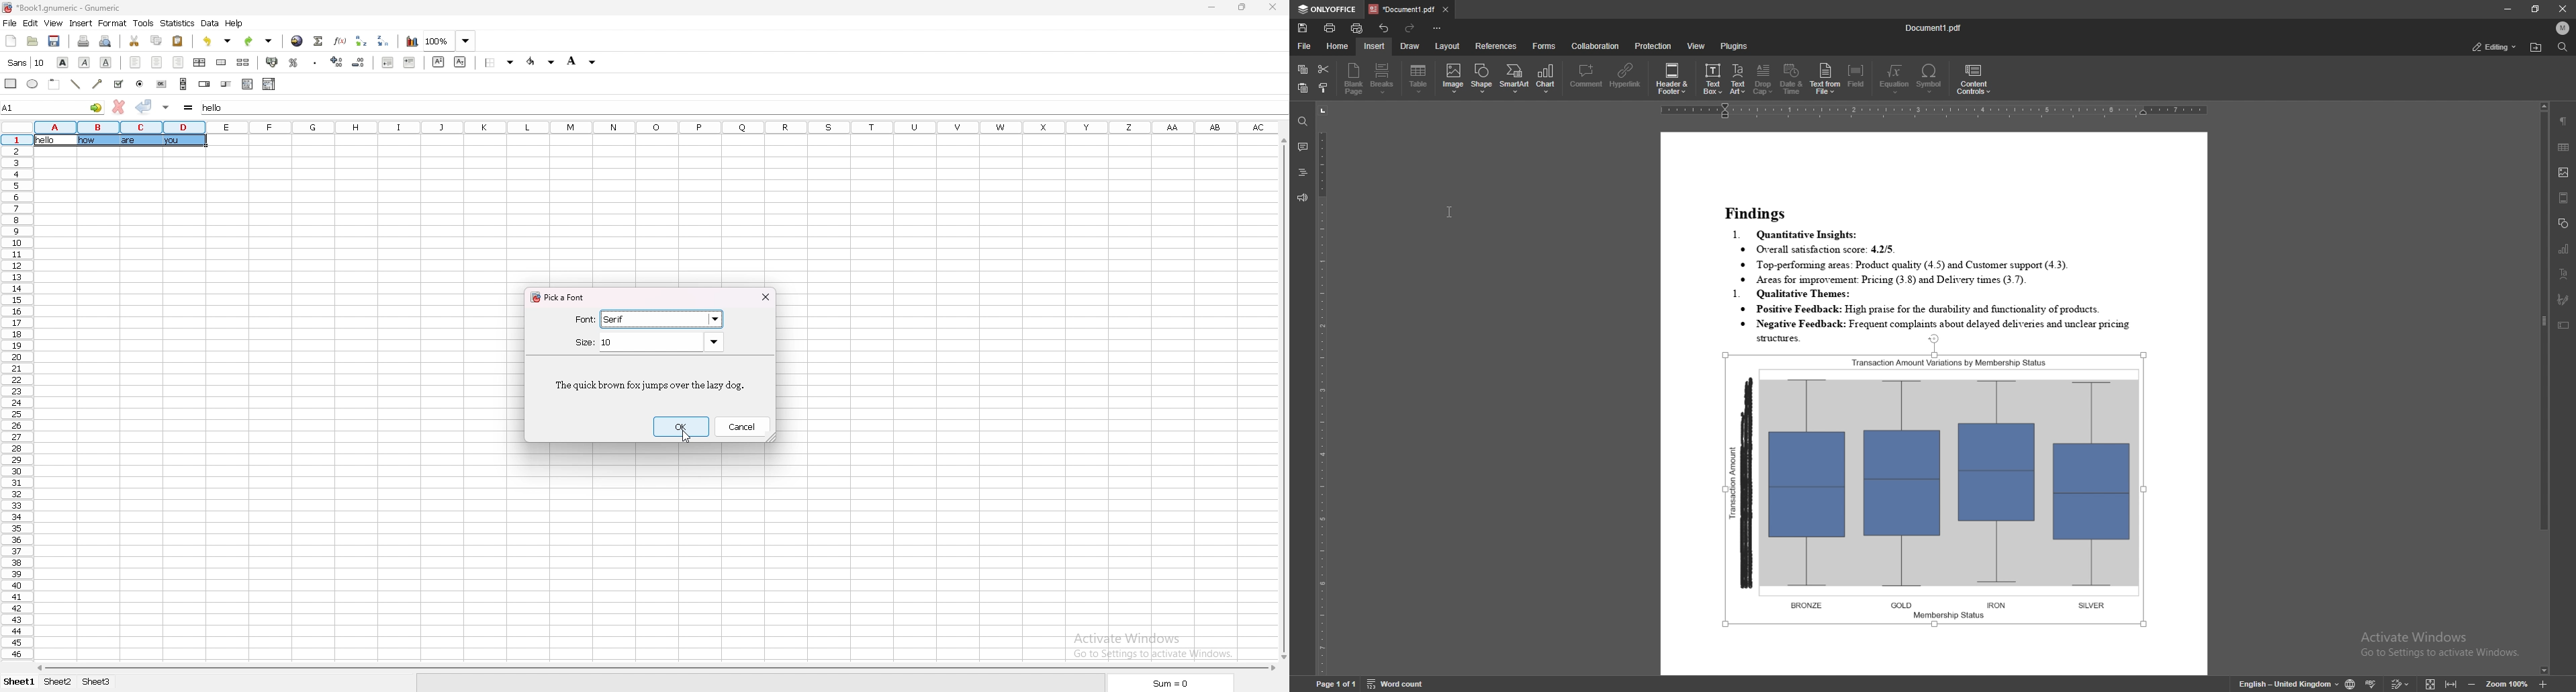 The height and width of the screenshot is (700, 2576). What do you see at coordinates (359, 62) in the screenshot?
I see `decrease decimal` at bounding box center [359, 62].